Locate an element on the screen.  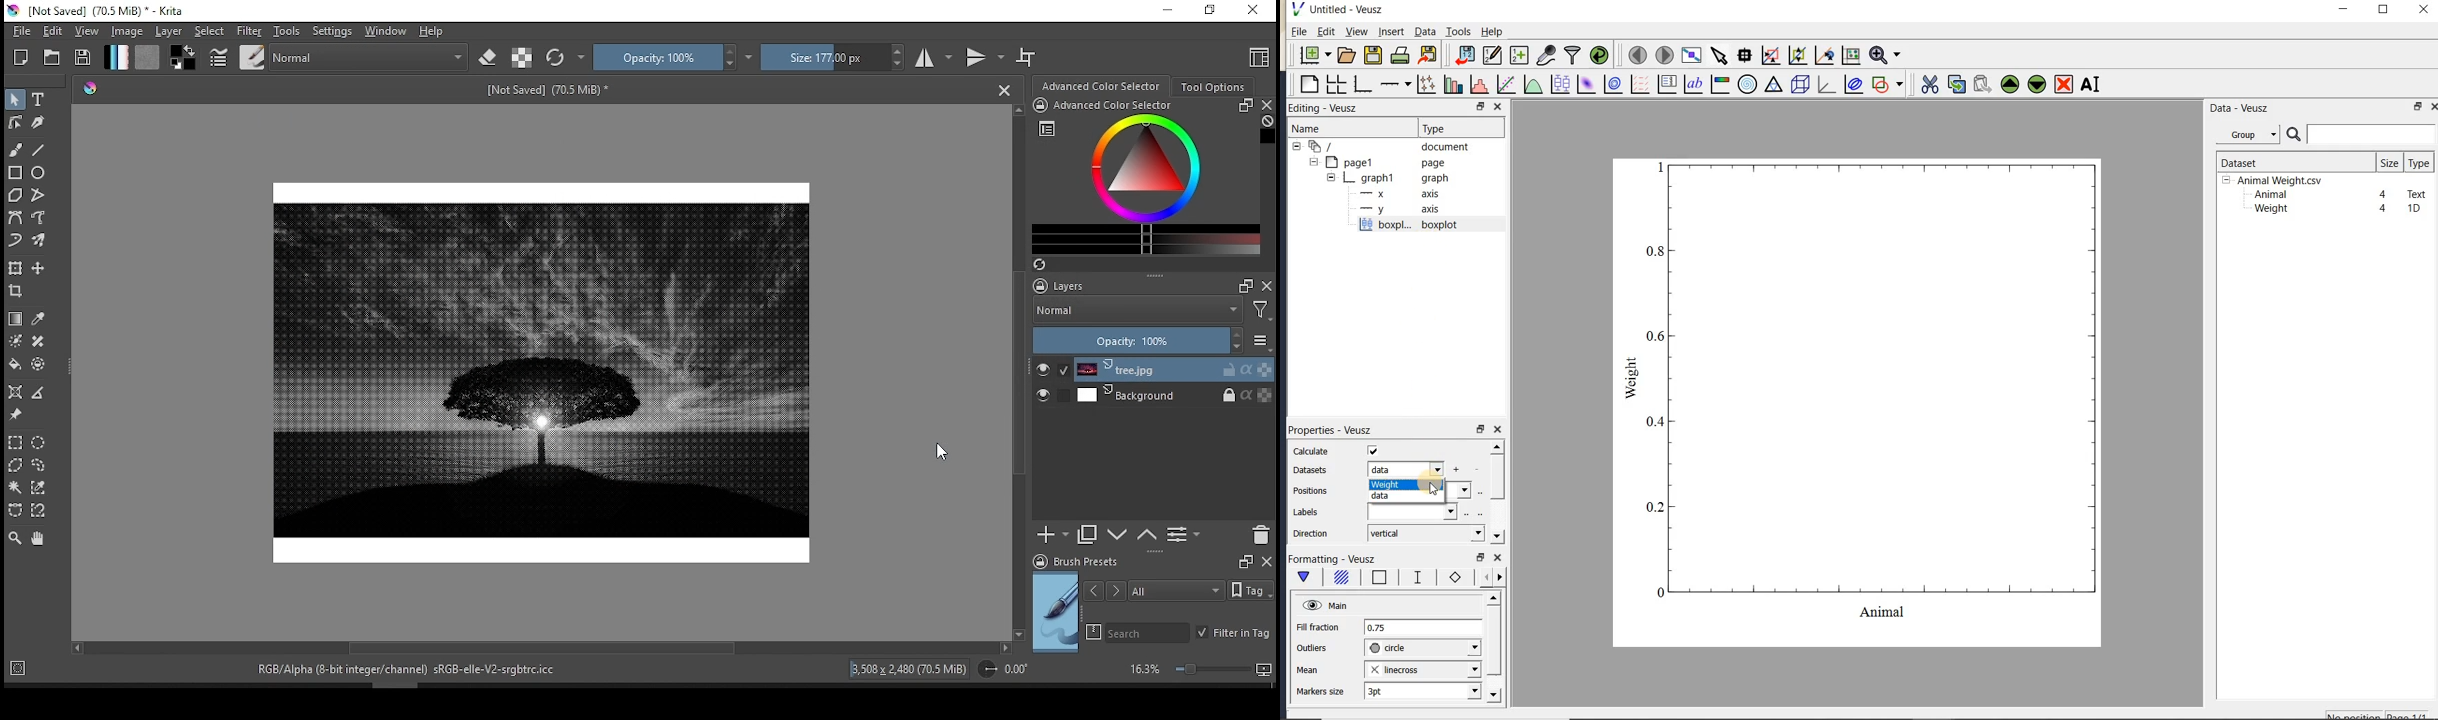
layer 2 is located at coordinates (1172, 396).